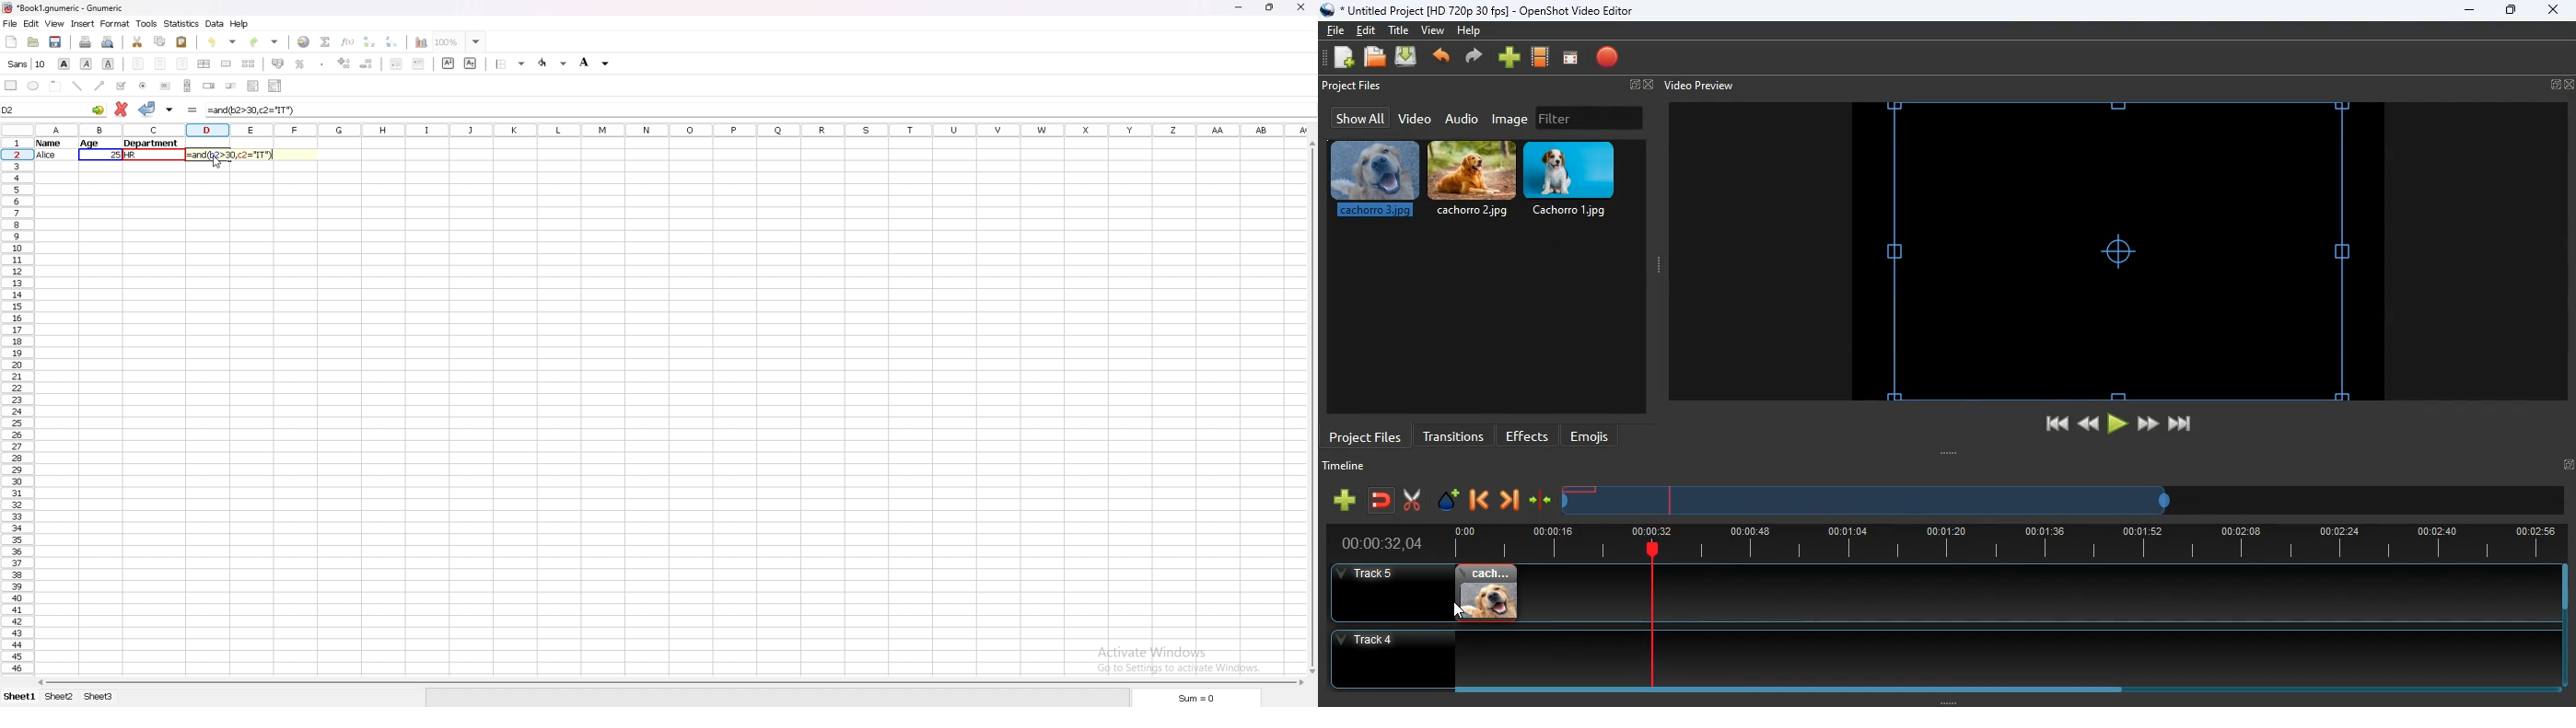 The height and width of the screenshot is (728, 2576). What do you see at coordinates (2568, 464) in the screenshot?
I see `Fullscreen` at bounding box center [2568, 464].